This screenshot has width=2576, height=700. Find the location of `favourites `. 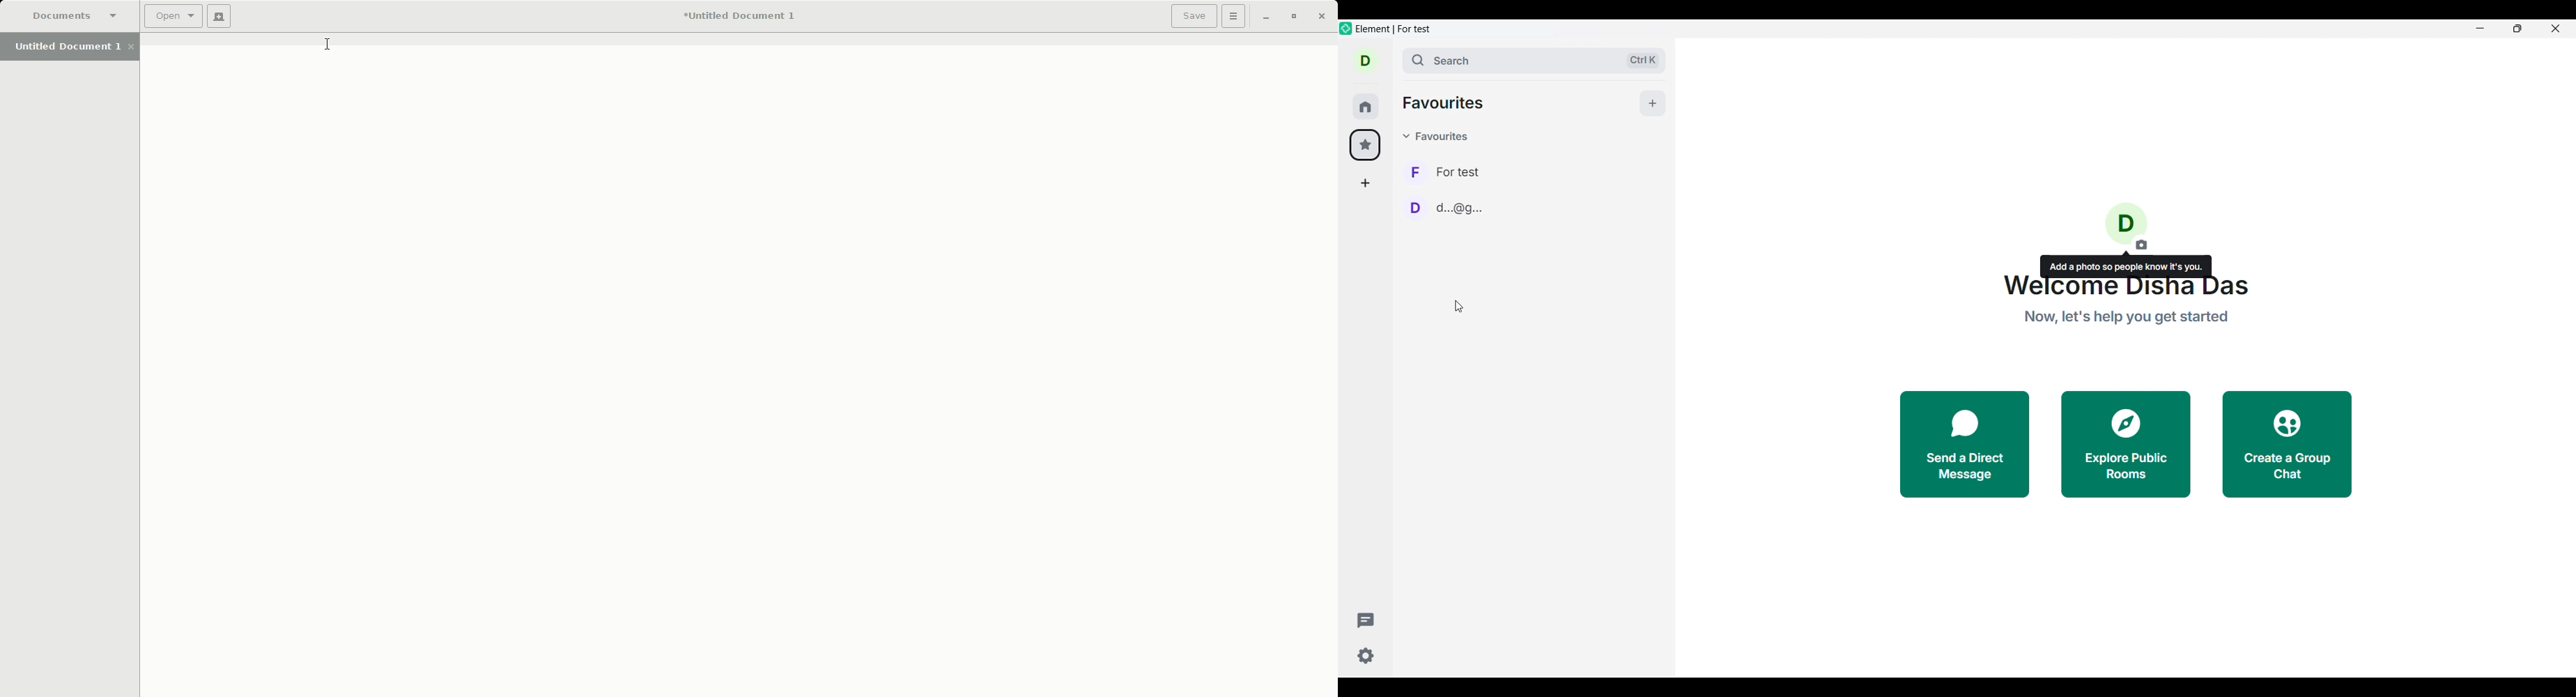

favourites  is located at coordinates (1438, 136).